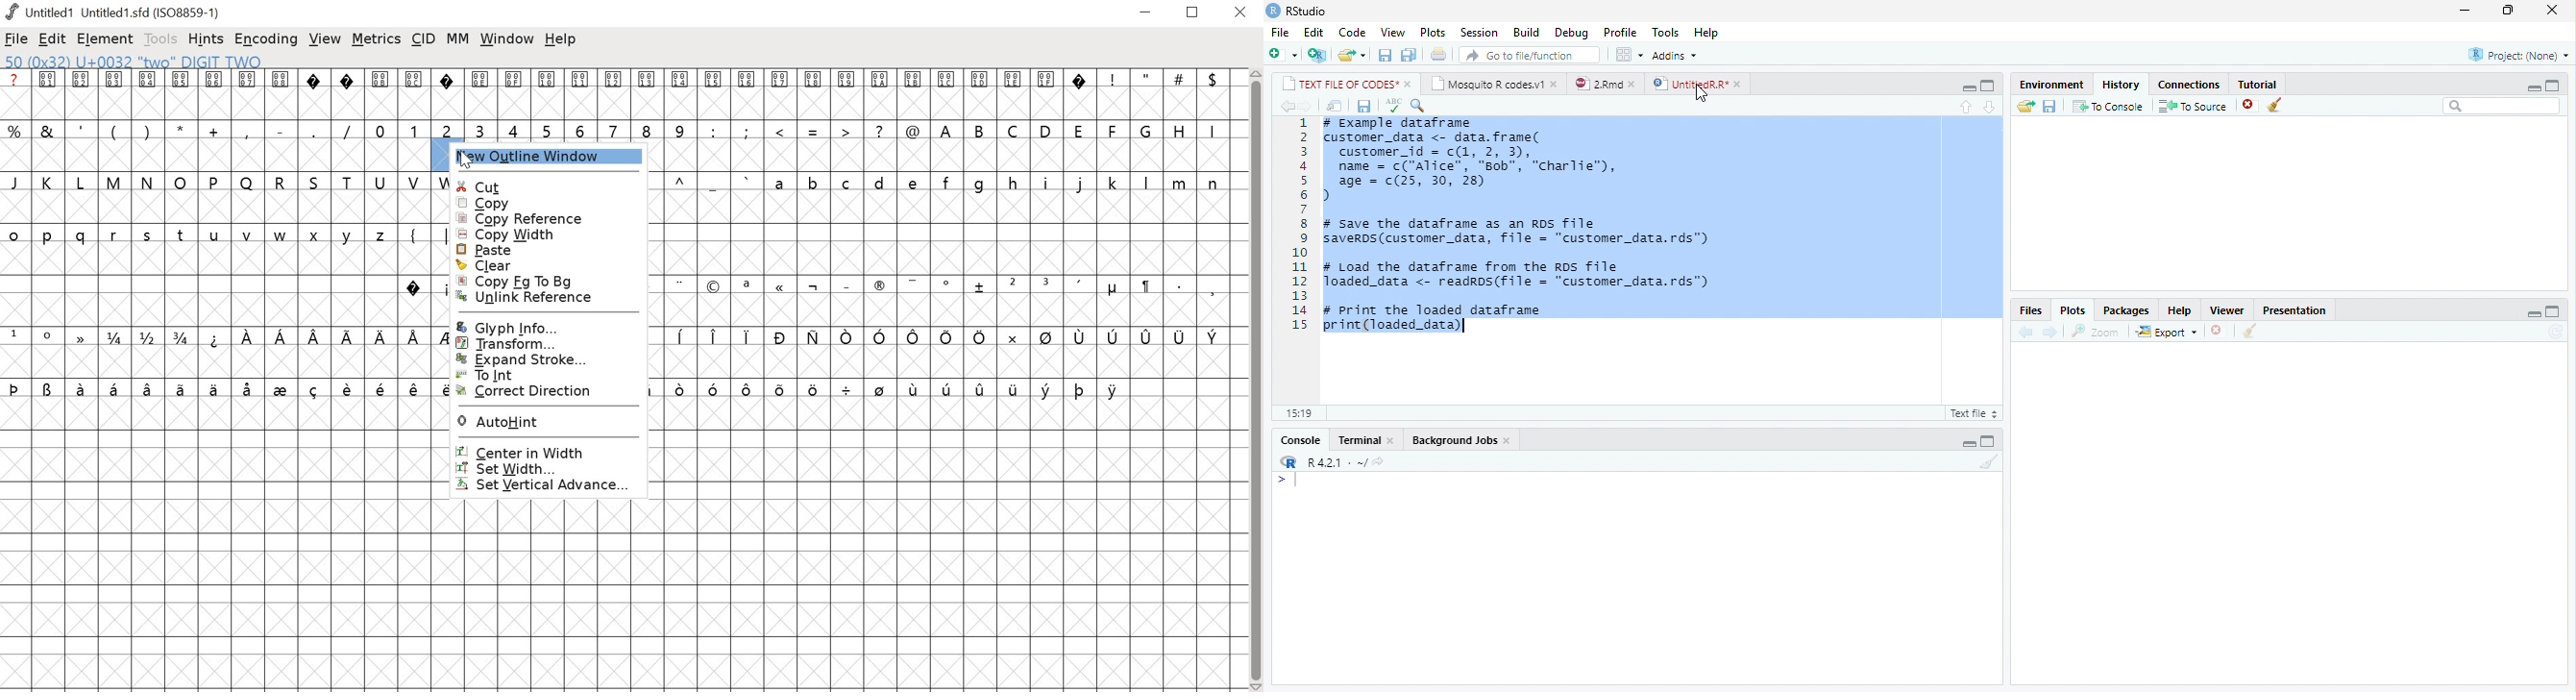 This screenshot has width=2576, height=700. Describe the element at coordinates (2050, 107) in the screenshot. I see `save` at that location.